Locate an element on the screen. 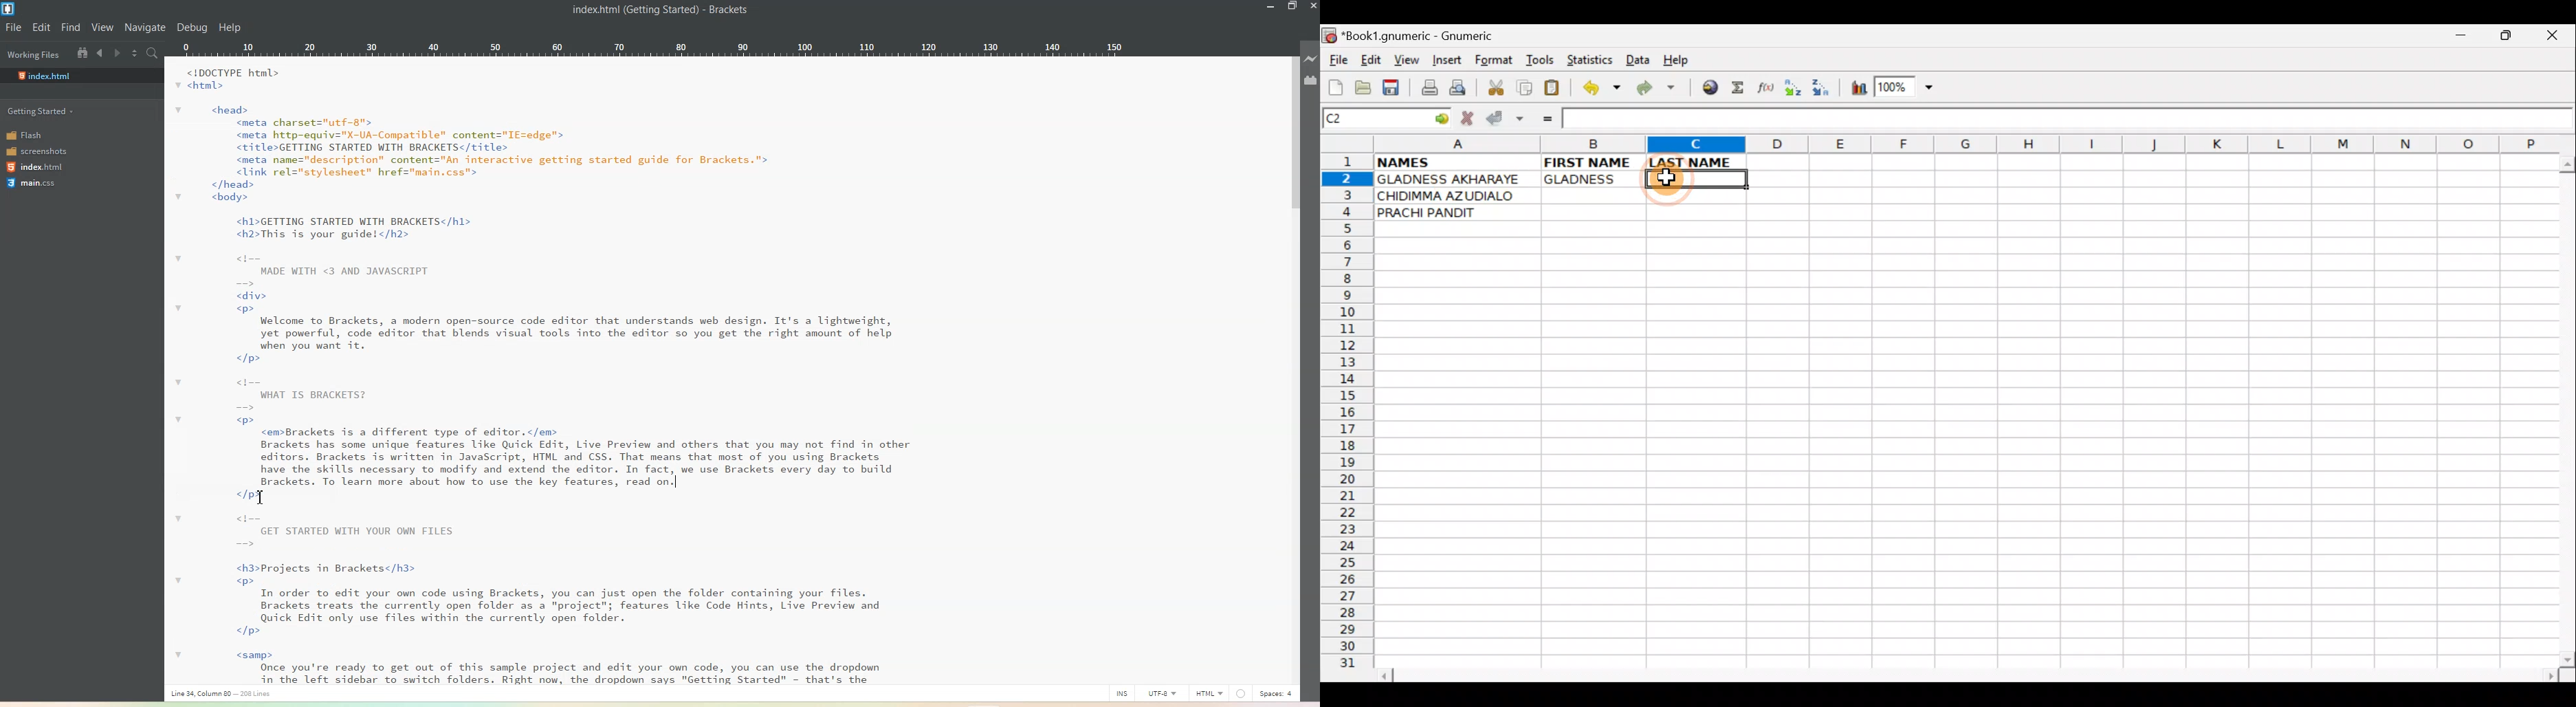  go to is located at coordinates (1440, 117).